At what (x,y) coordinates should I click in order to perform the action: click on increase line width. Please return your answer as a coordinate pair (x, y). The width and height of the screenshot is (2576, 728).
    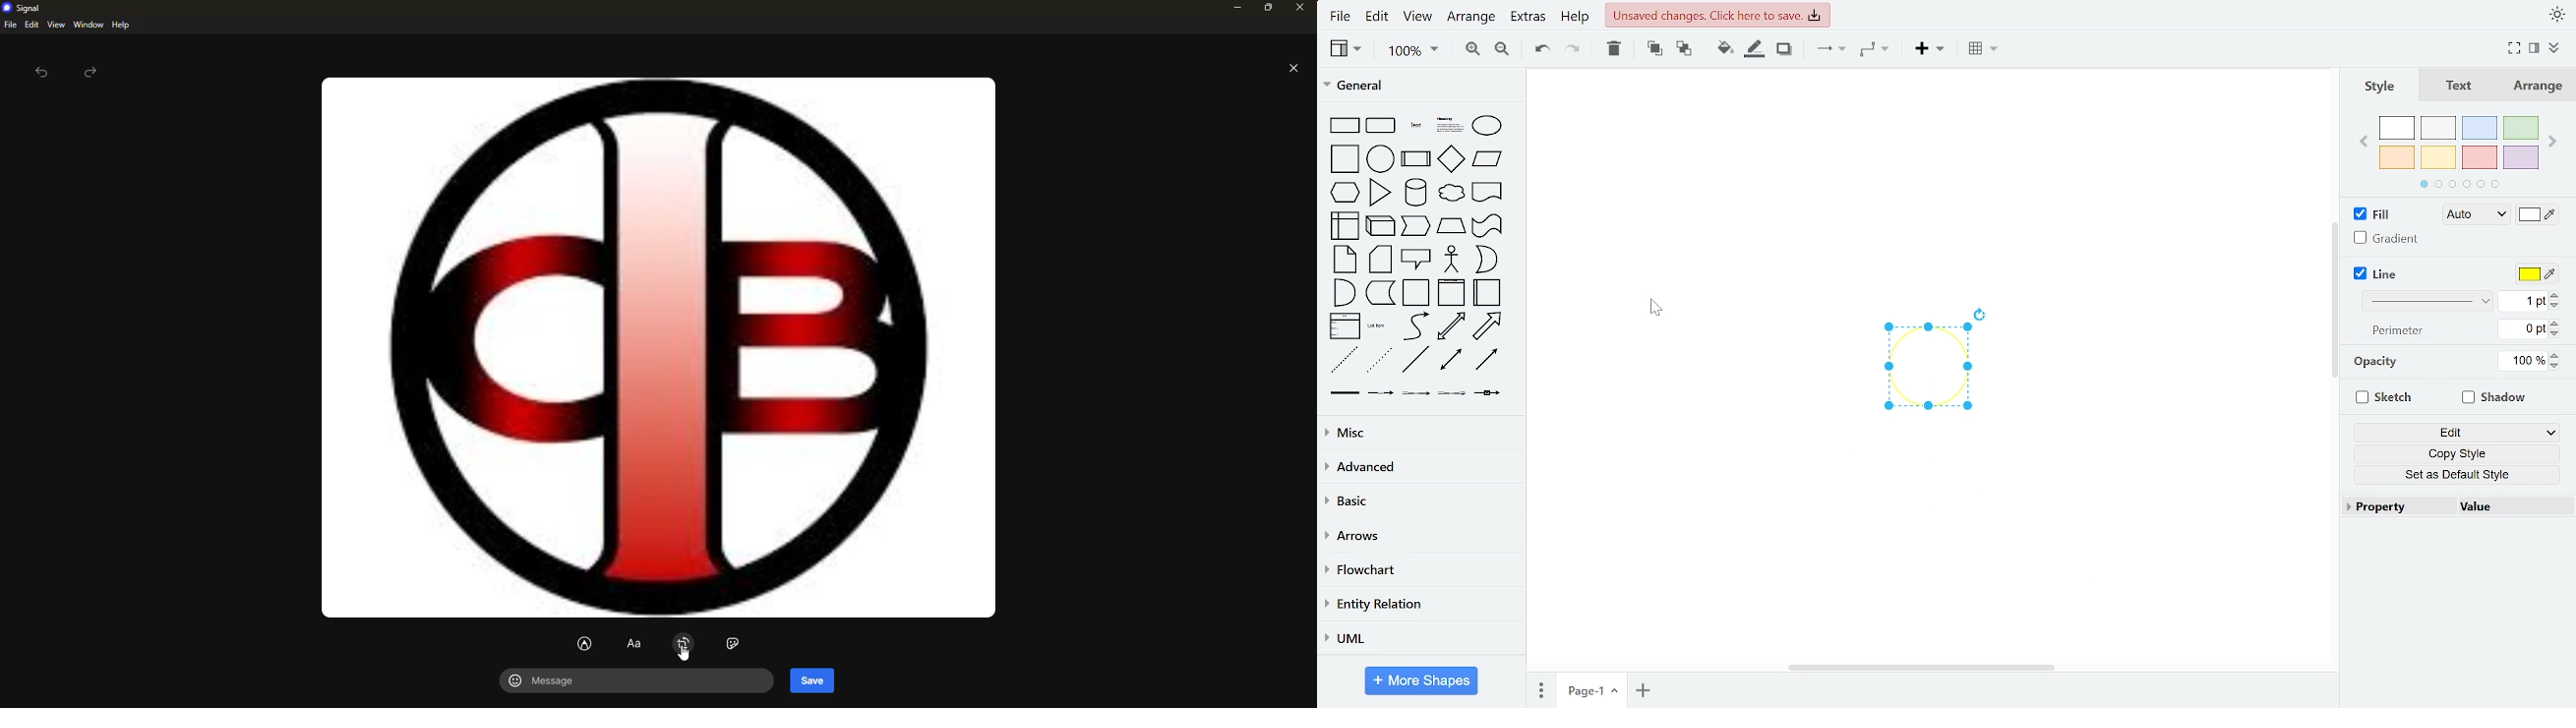
    Looking at the image, I should click on (2557, 294).